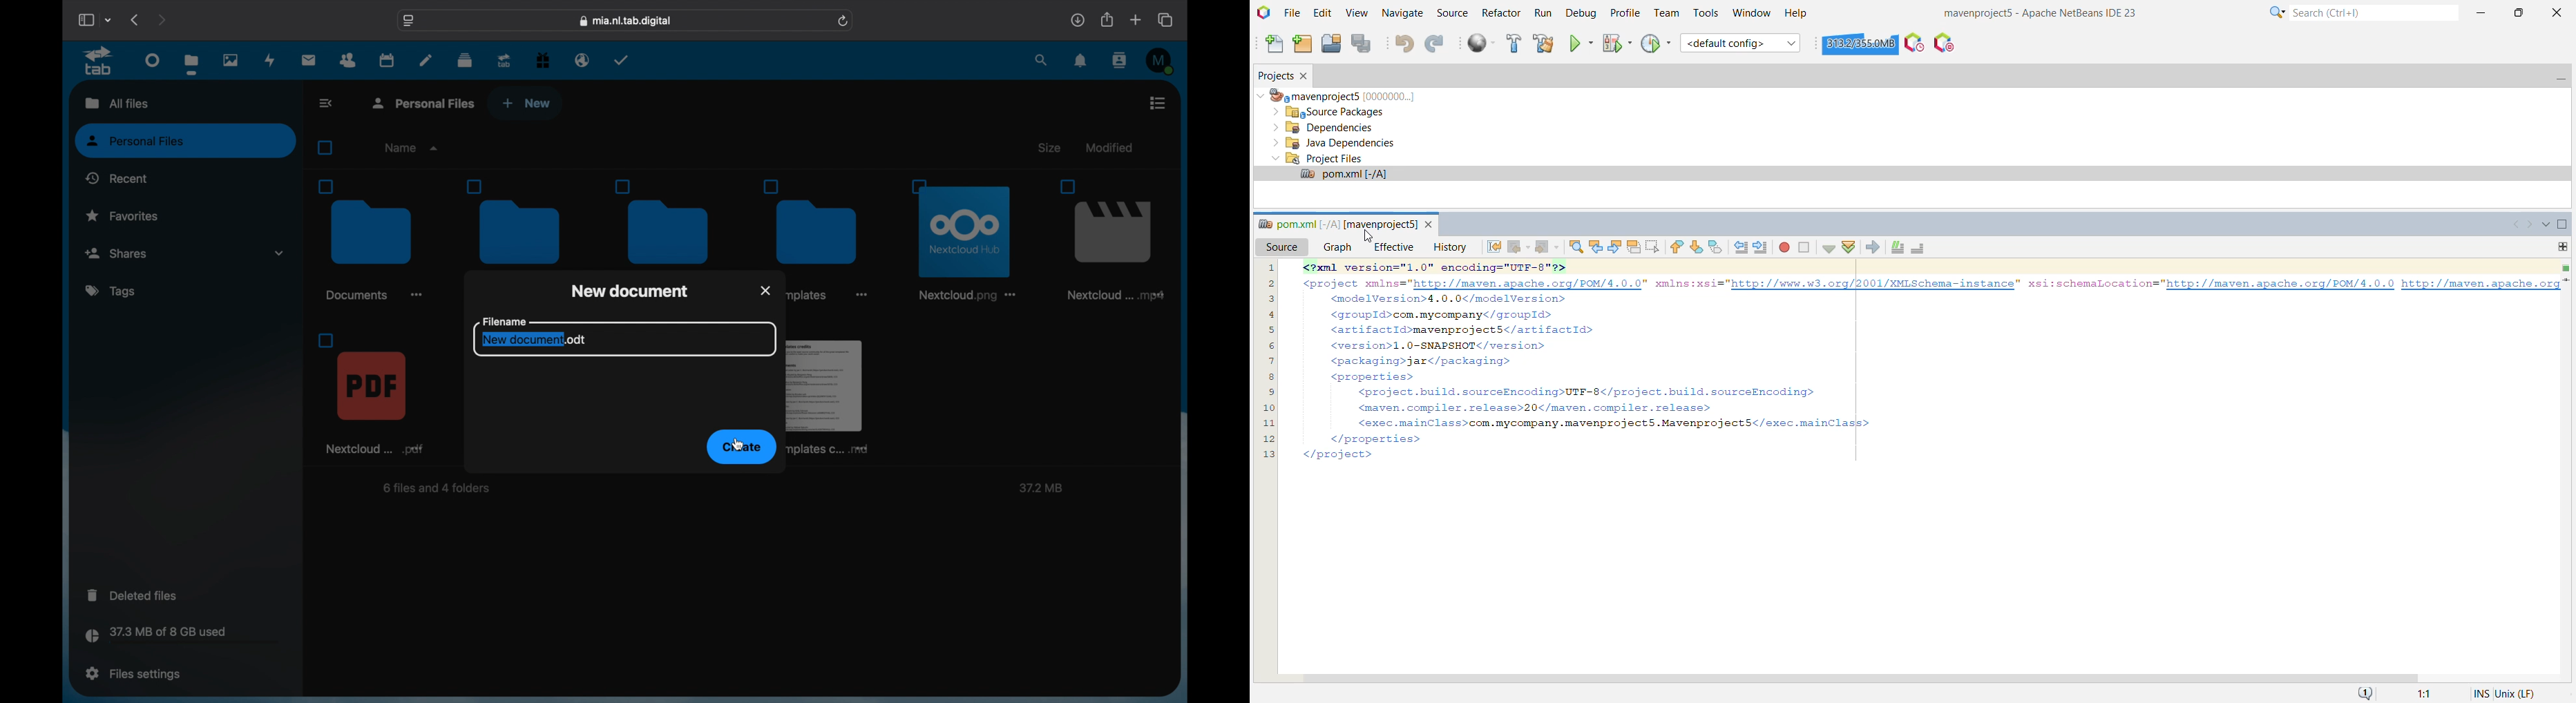 The width and height of the screenshot is (2576, 728). Describe the element at coordinates (191, 64) in the screenshot. I see `files` at that location.